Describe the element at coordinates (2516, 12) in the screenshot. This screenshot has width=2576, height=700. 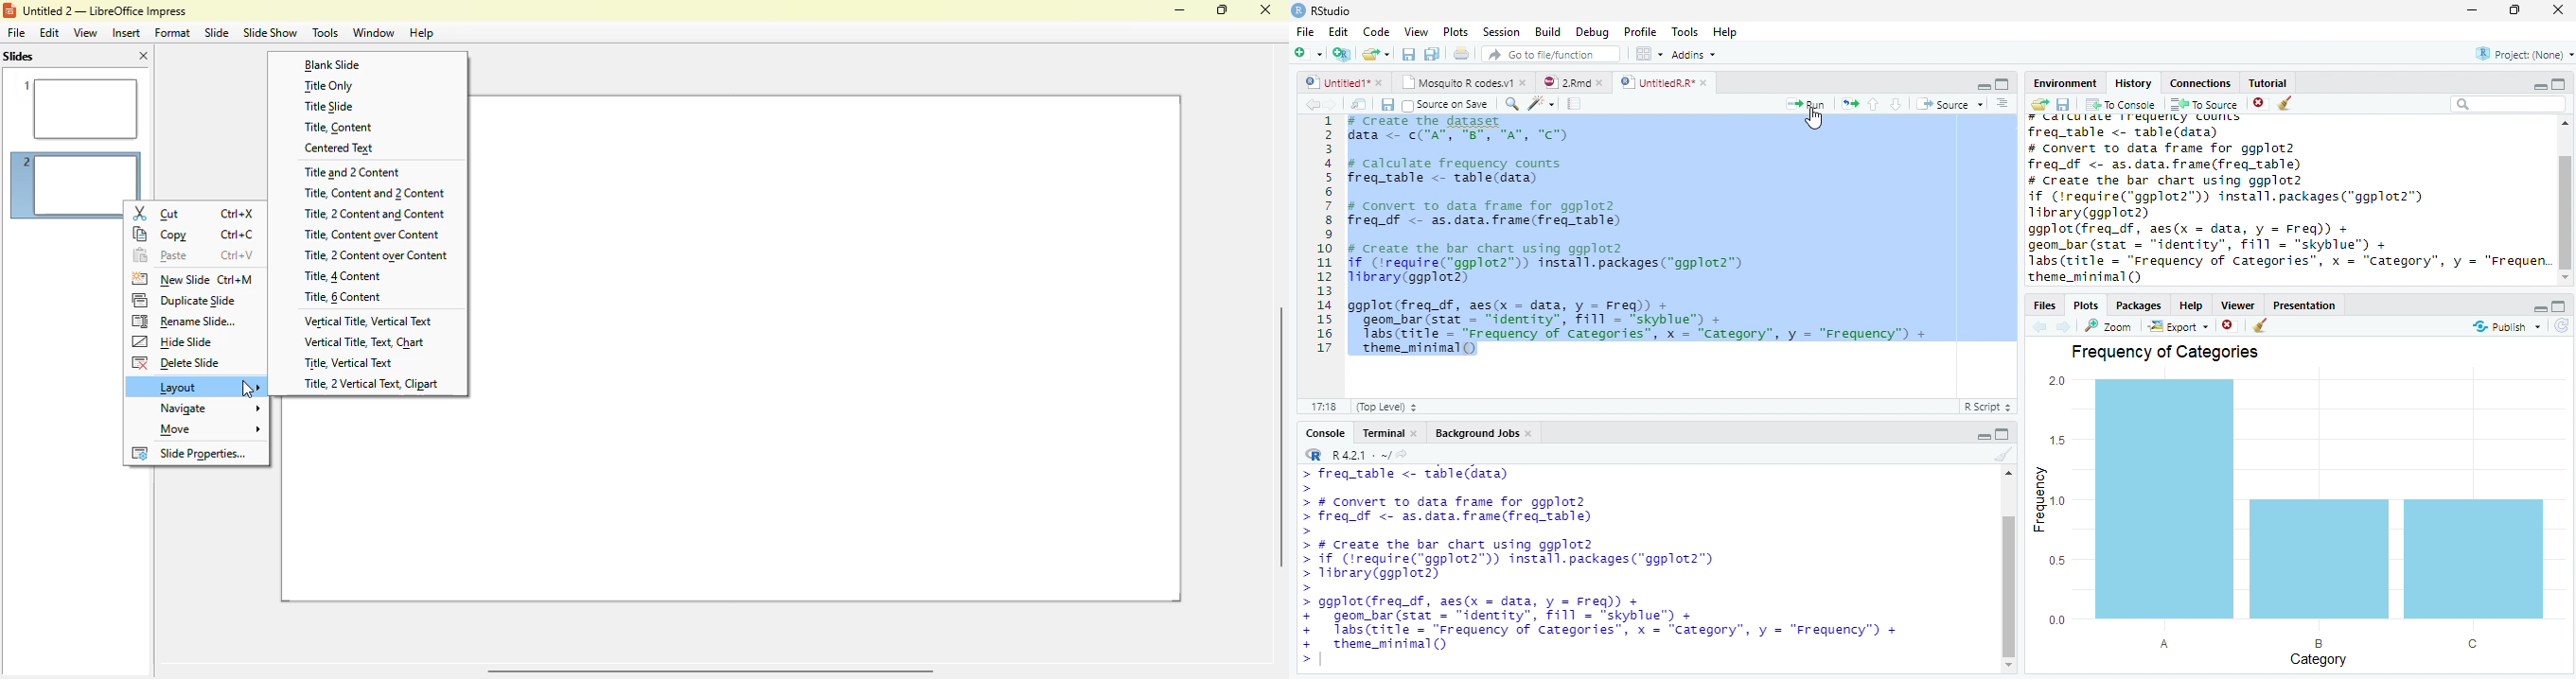
I see `Maximize` at that location.